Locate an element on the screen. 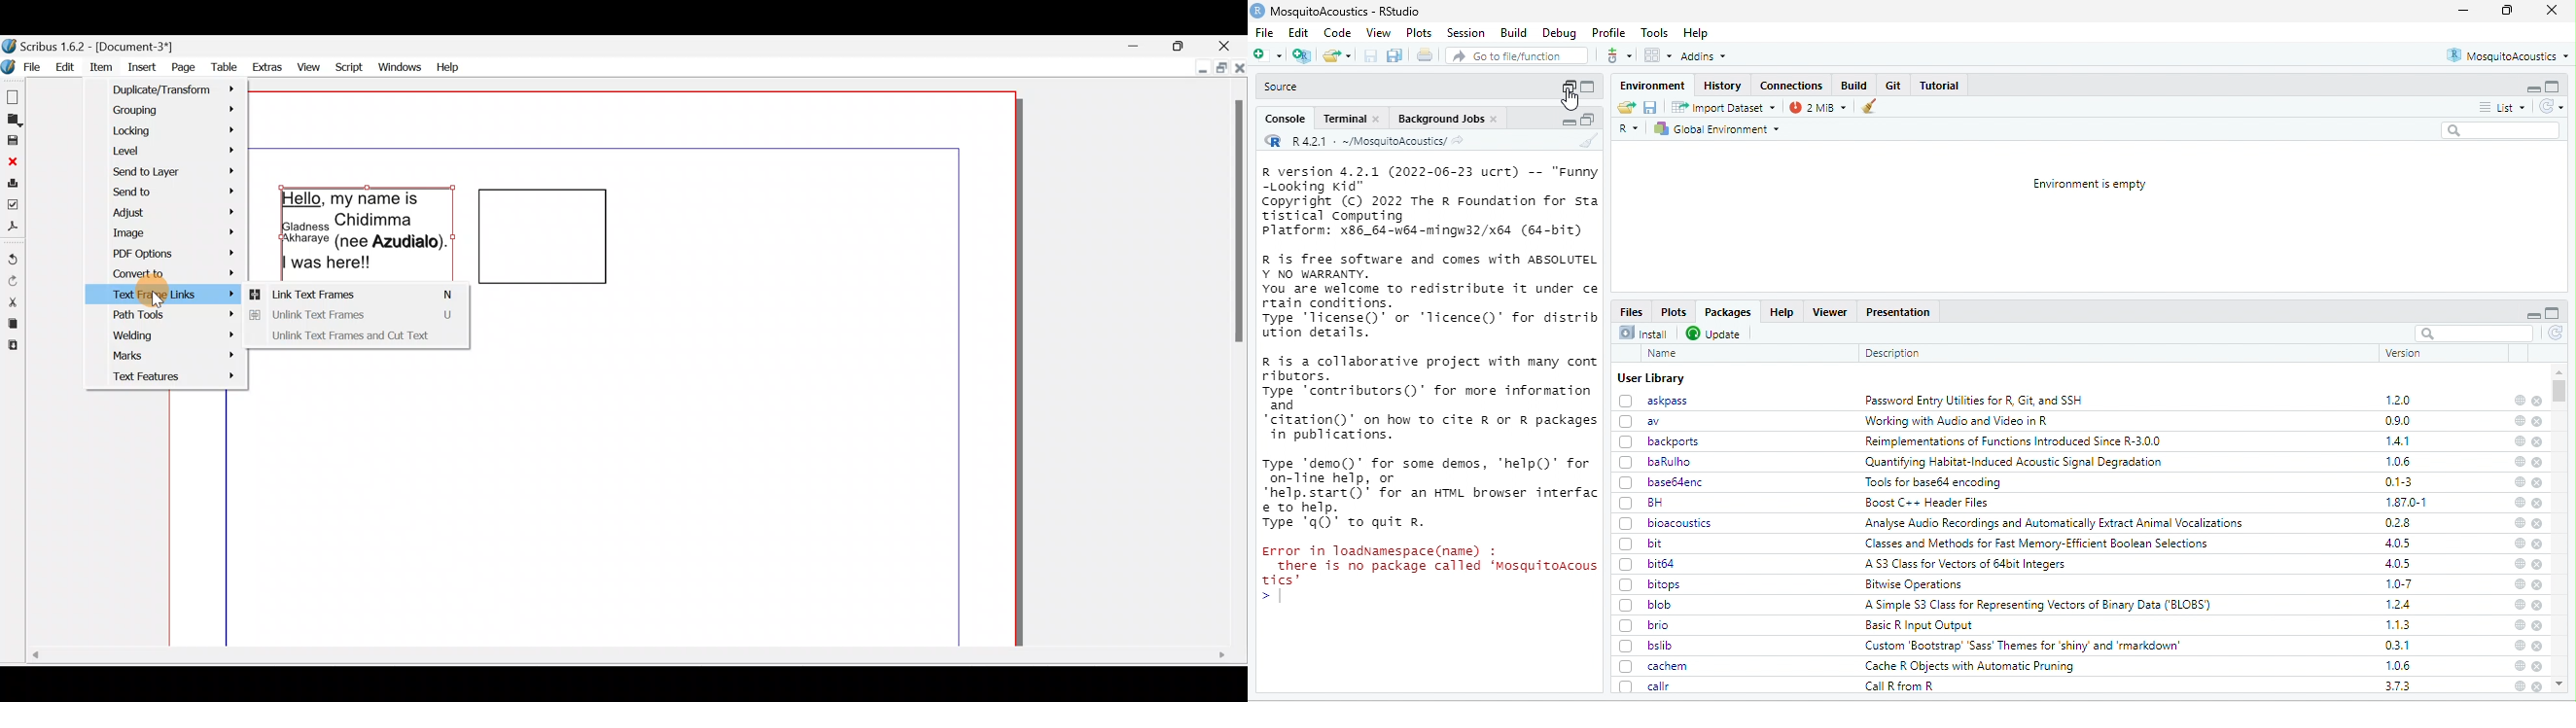 The width and height of the screenshot is (2576, 728). Open is located at coordinates (13, 120).